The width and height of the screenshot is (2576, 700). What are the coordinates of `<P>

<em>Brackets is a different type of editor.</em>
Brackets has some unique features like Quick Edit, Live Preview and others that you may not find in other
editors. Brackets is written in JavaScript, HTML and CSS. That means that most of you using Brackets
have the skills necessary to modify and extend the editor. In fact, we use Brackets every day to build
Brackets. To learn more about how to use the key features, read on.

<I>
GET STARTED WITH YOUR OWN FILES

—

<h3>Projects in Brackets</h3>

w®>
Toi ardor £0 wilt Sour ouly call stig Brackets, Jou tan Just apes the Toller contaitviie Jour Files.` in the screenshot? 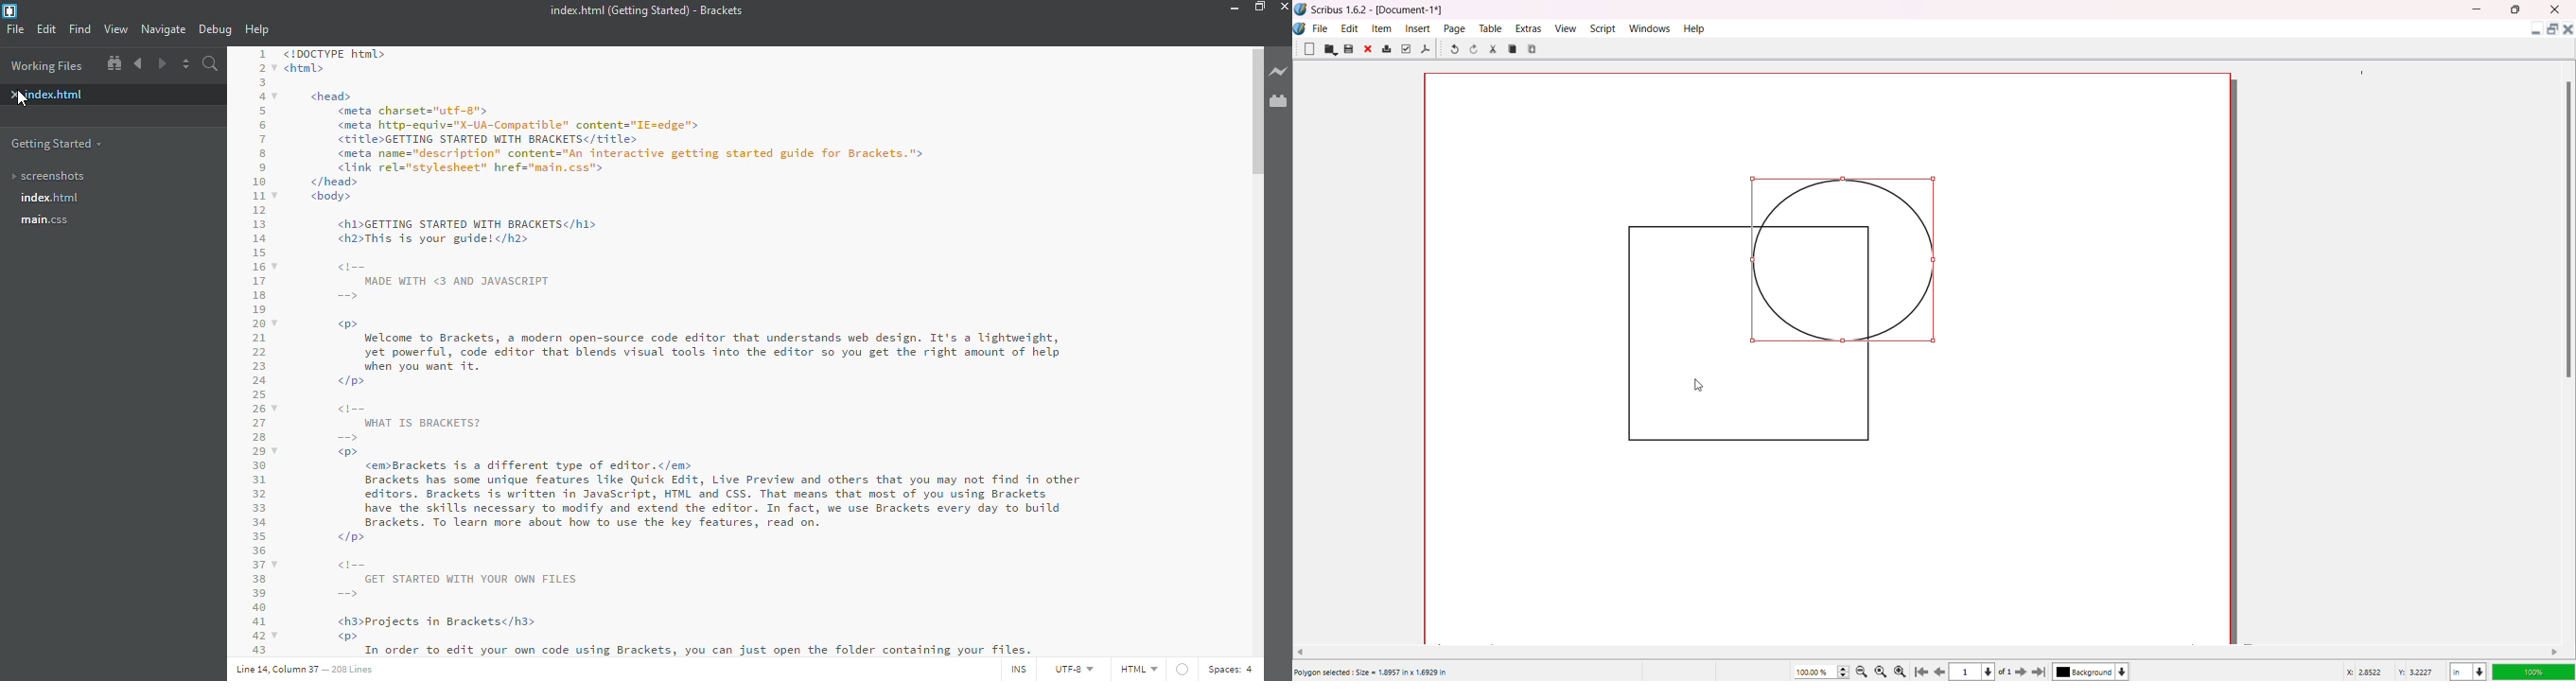 It's located at (751, 551).